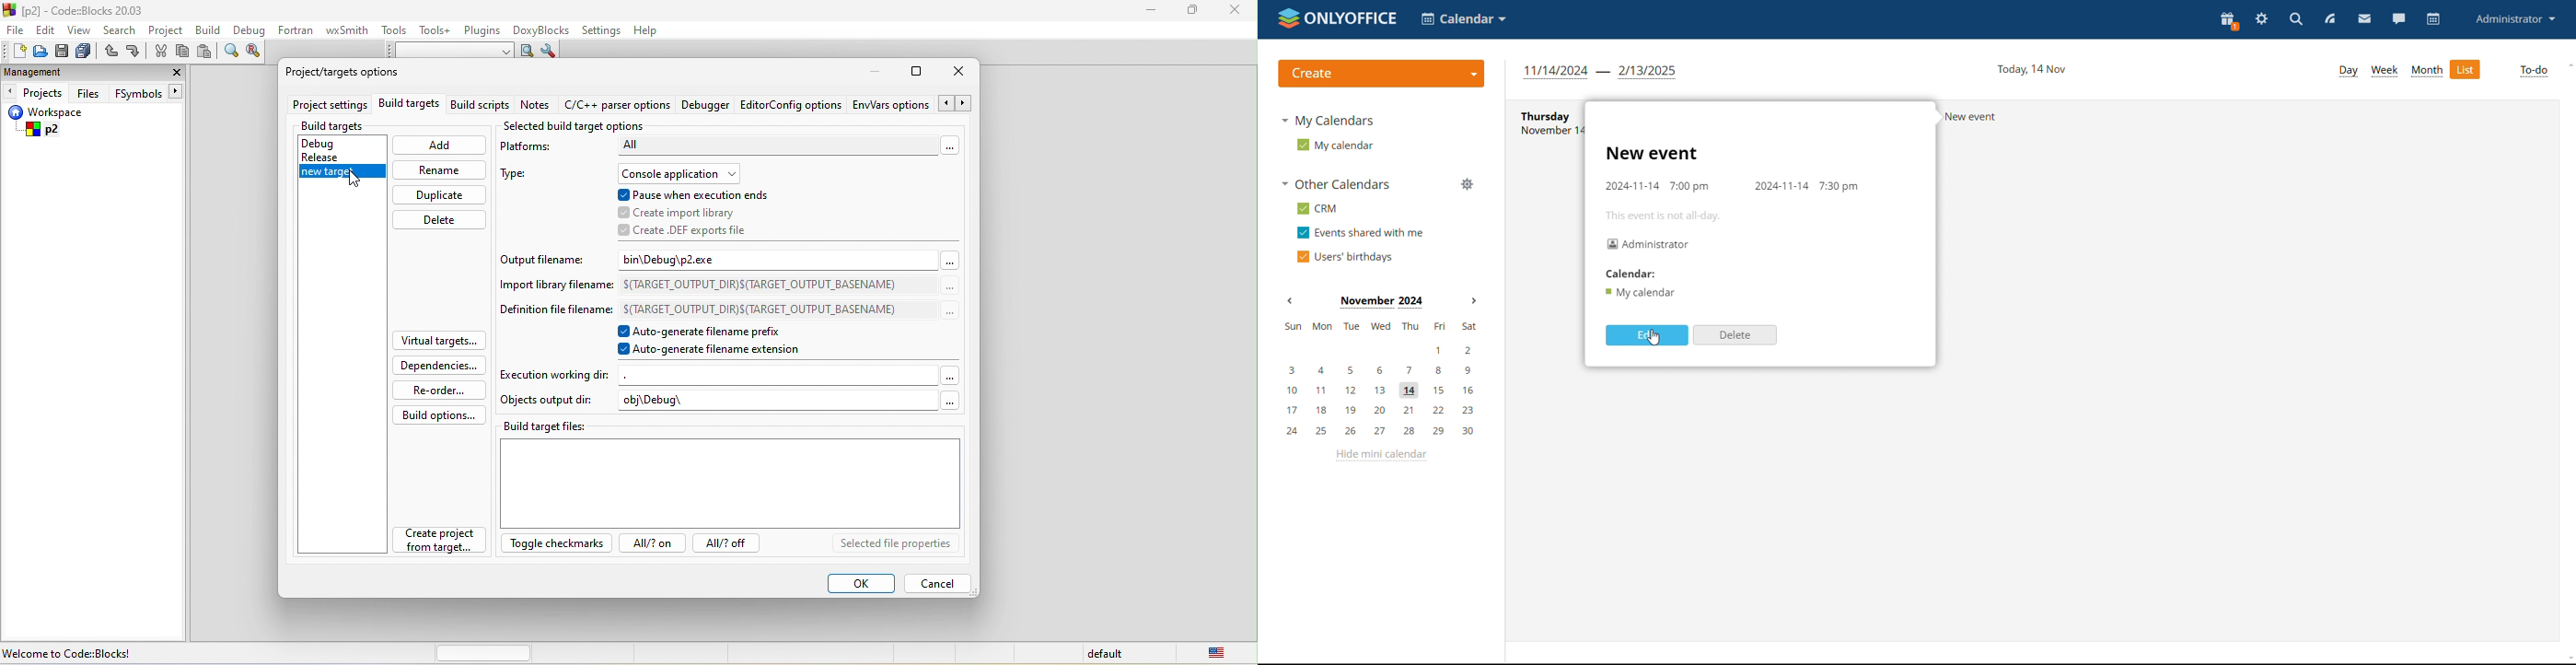  I want to click on tools, so click(395, 32).